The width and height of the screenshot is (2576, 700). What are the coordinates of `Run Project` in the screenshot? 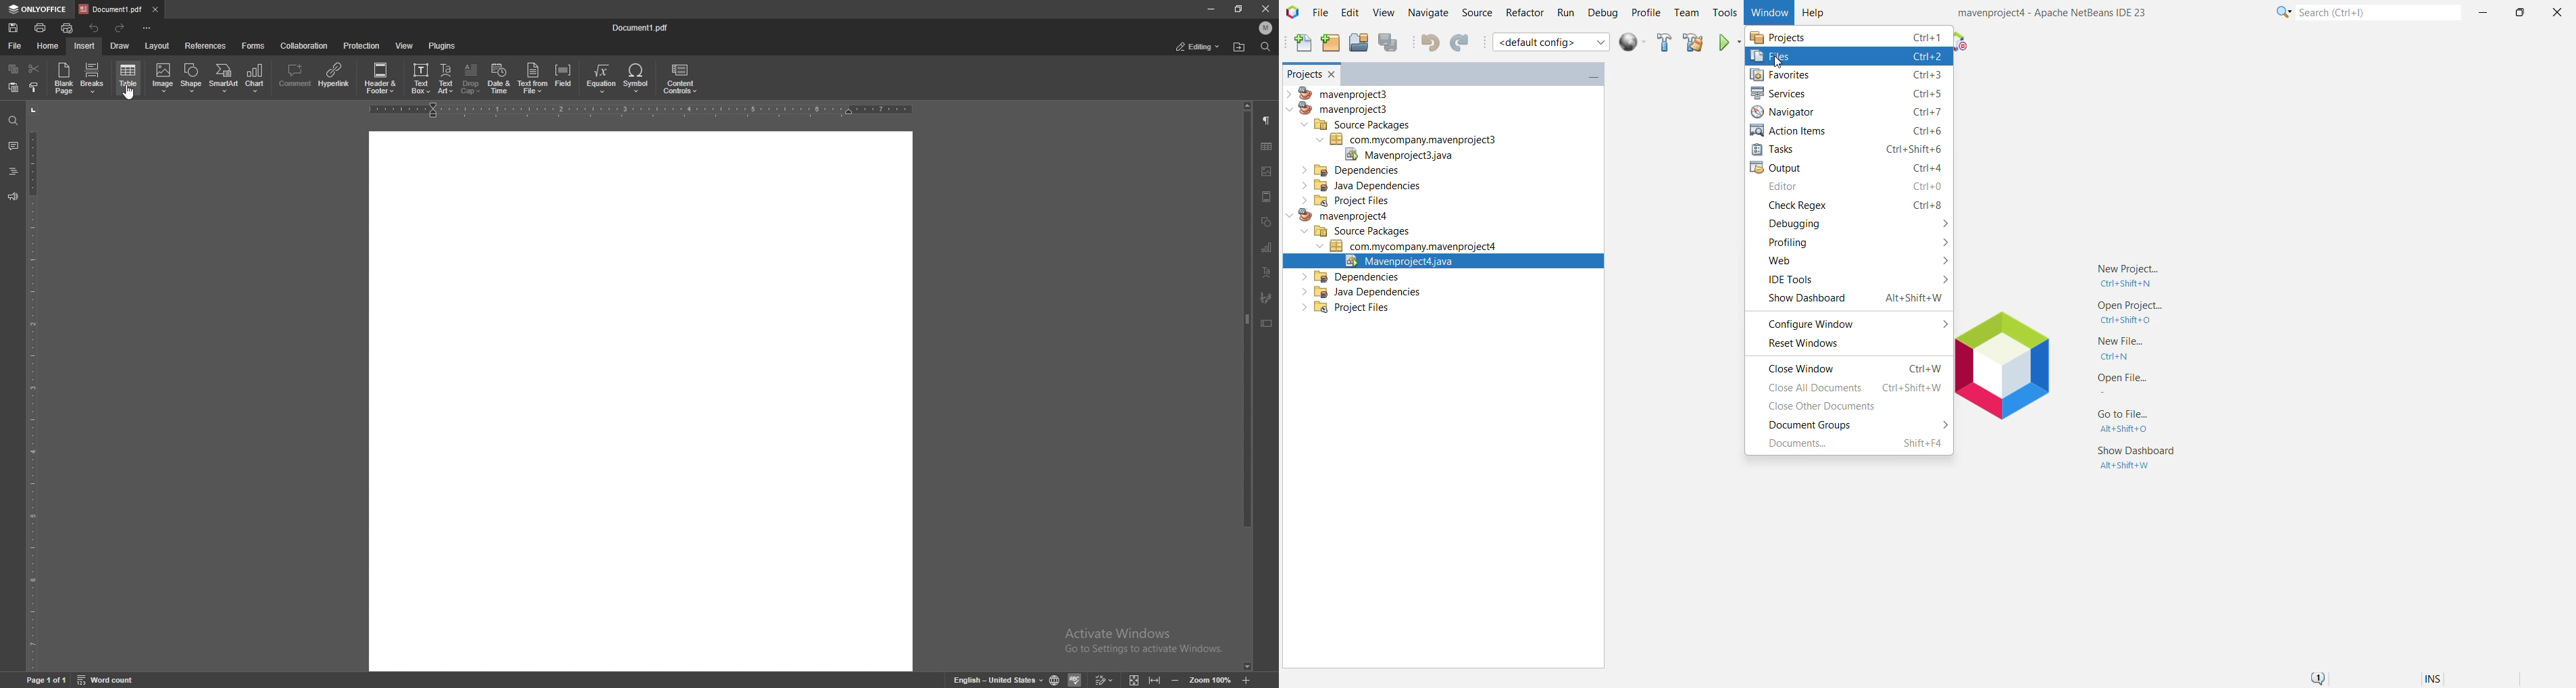 It's located at (1726, 43).